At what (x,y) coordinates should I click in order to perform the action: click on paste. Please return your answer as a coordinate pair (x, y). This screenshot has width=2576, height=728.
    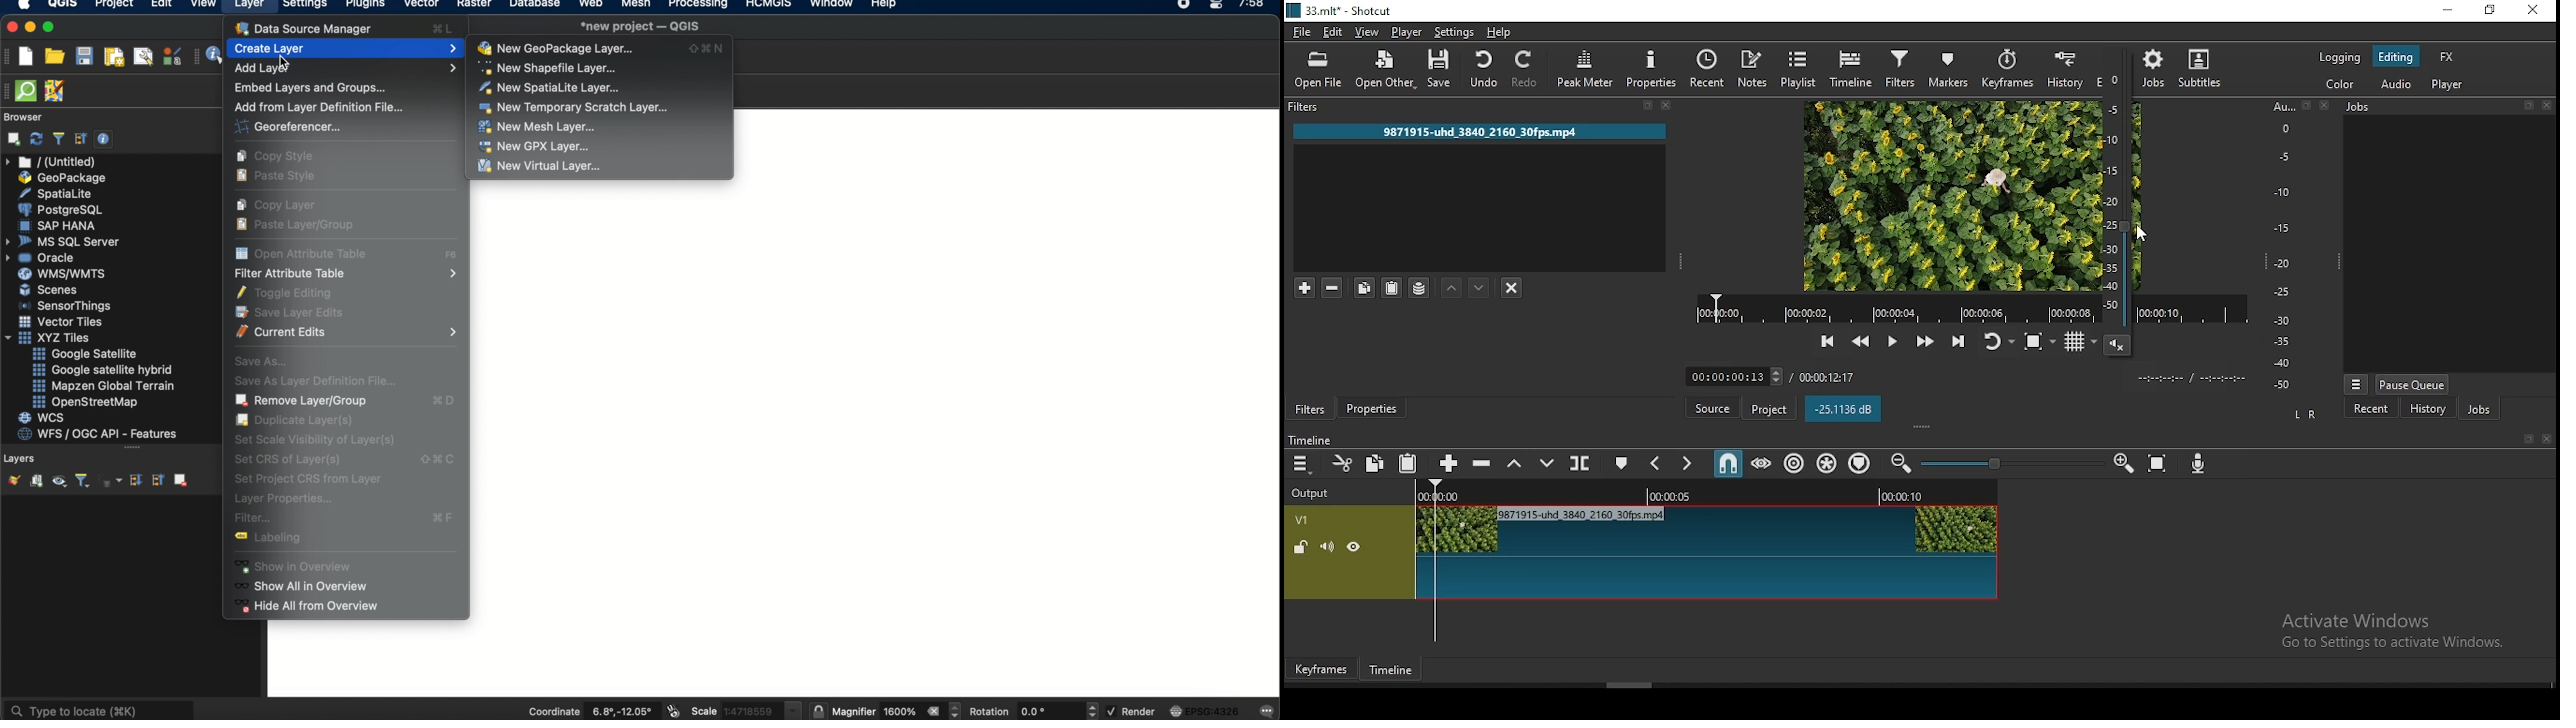
    Looking at the image, I should click on (1407, 462).